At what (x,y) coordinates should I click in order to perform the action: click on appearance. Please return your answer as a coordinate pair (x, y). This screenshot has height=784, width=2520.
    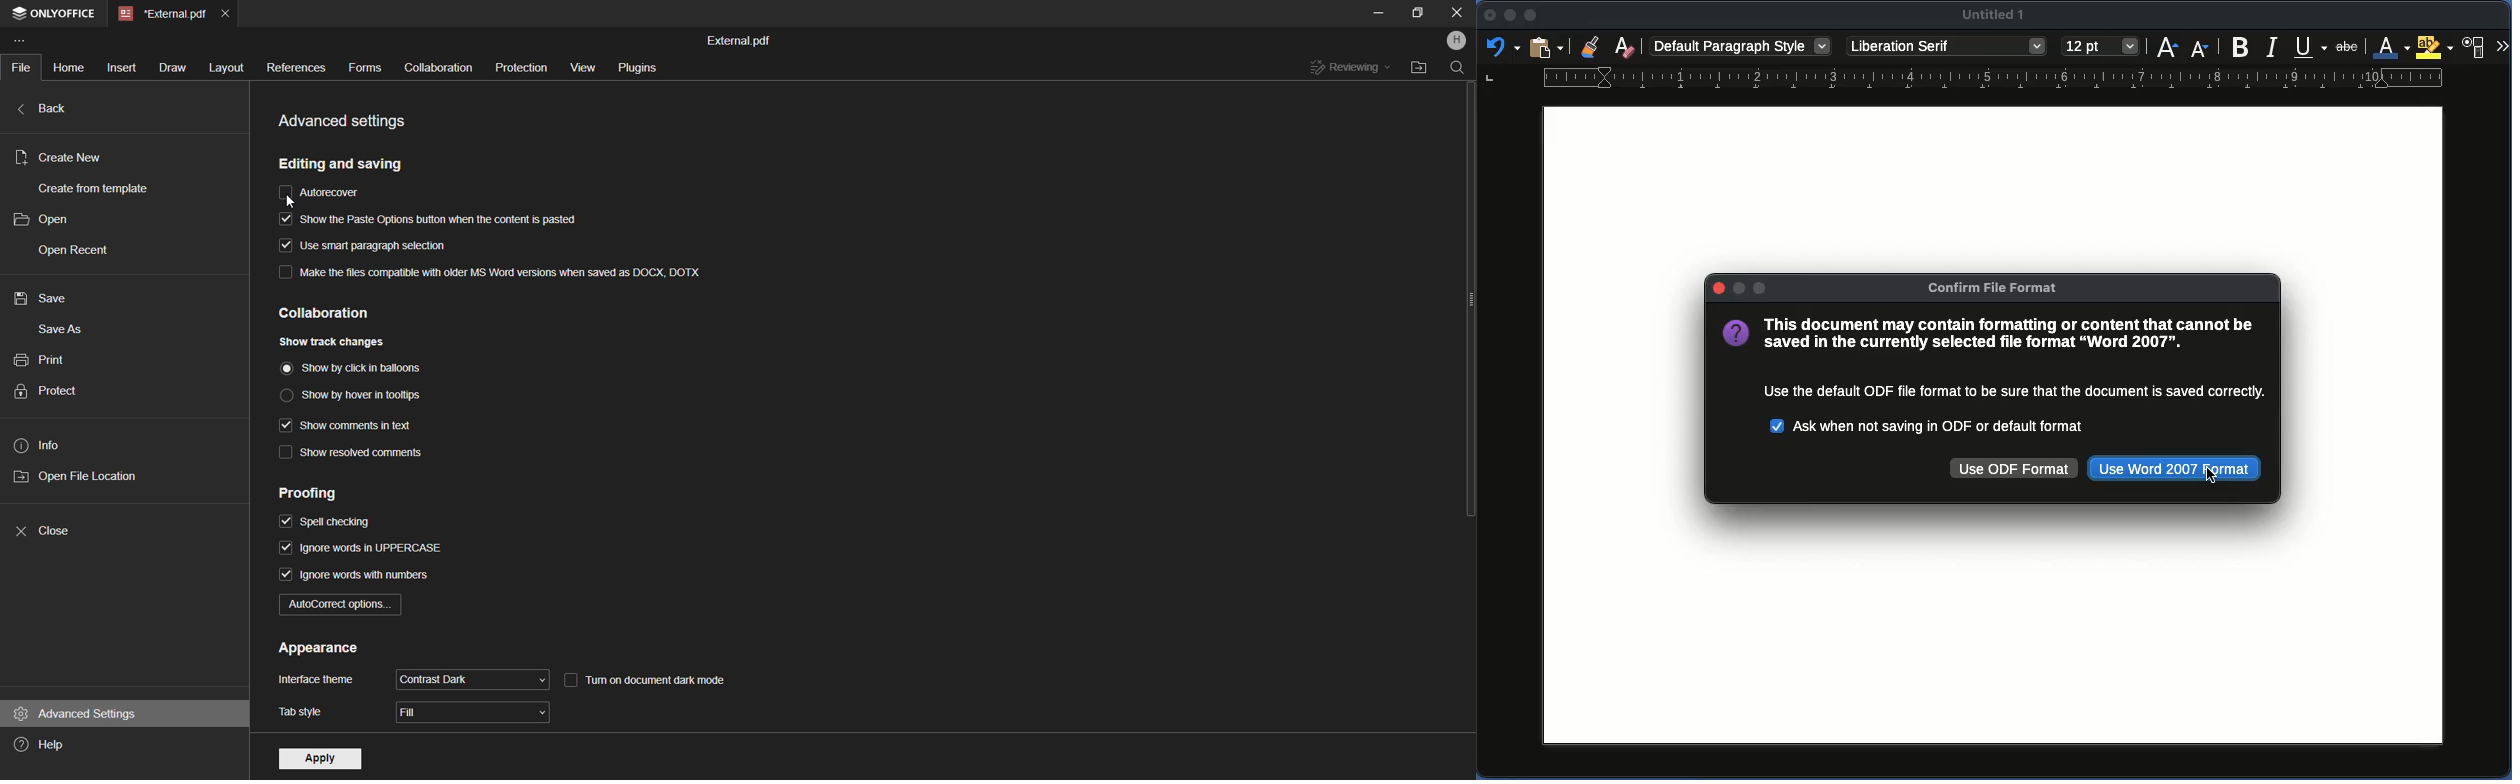
    Looking at the image, I should click on (318, 649).